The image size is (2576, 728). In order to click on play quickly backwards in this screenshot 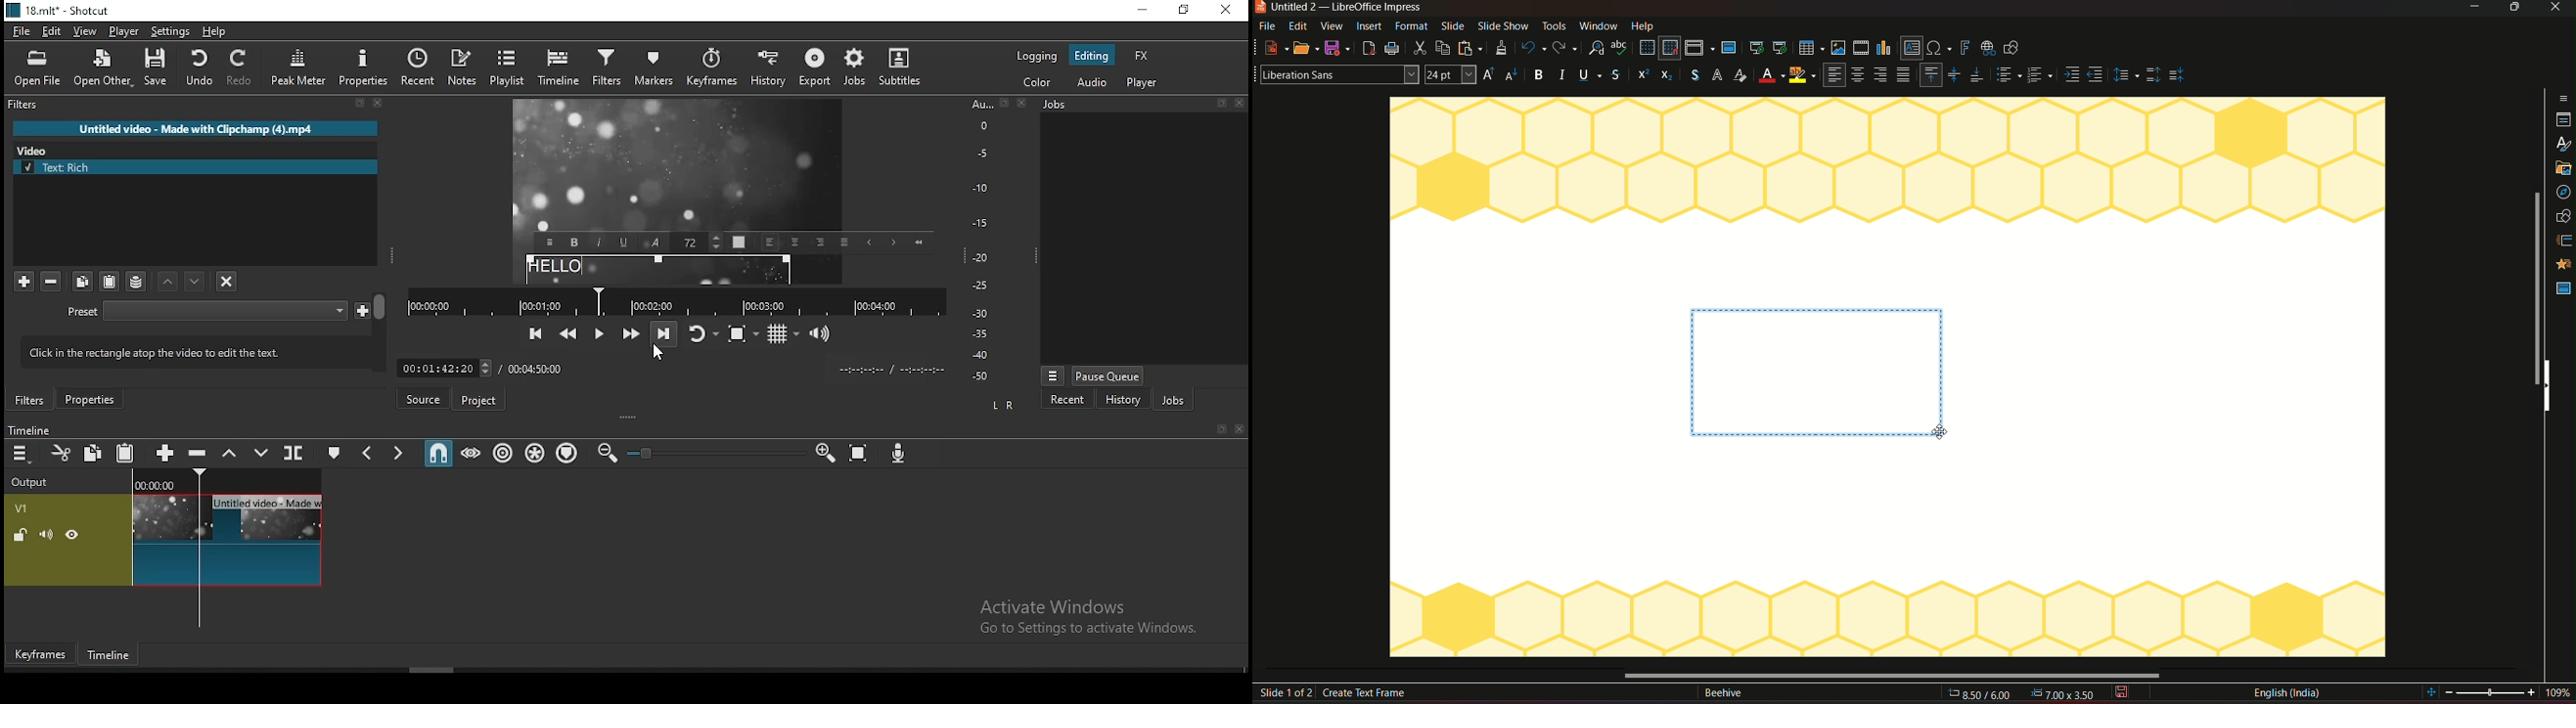, I will do `click(567, 333)`.